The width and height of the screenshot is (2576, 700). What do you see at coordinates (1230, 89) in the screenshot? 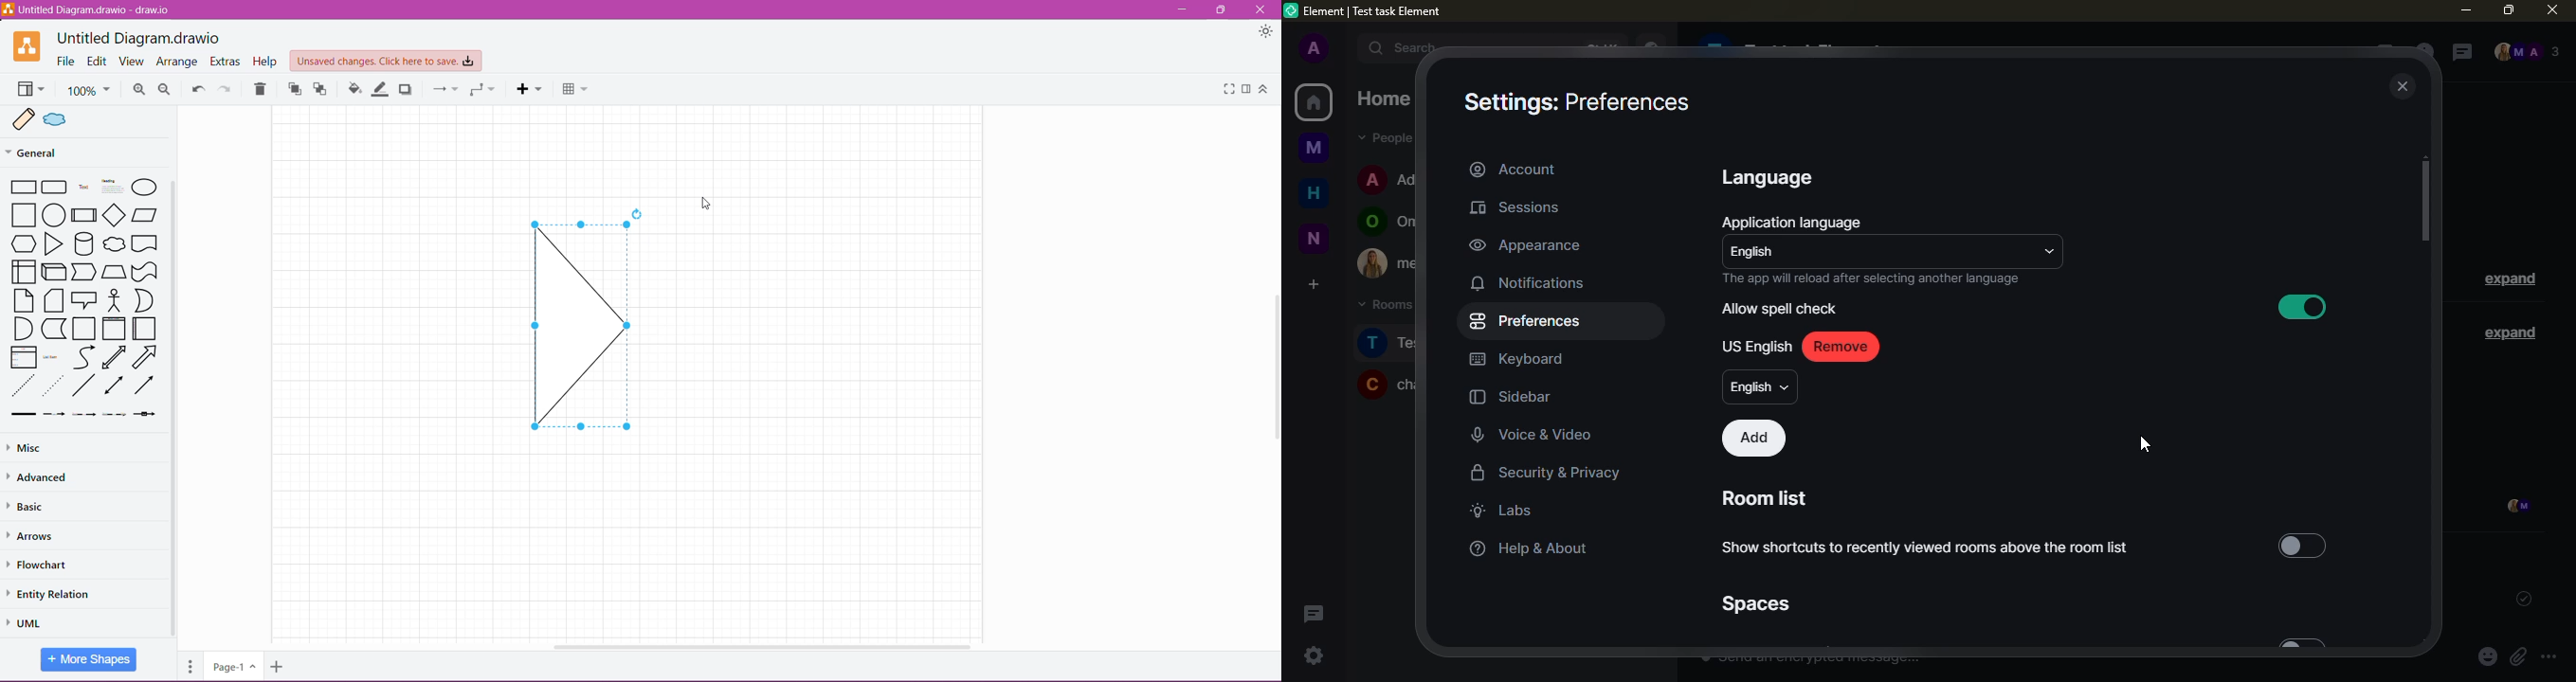
I see `Fullscreen` at bounding box center [1230, 89].